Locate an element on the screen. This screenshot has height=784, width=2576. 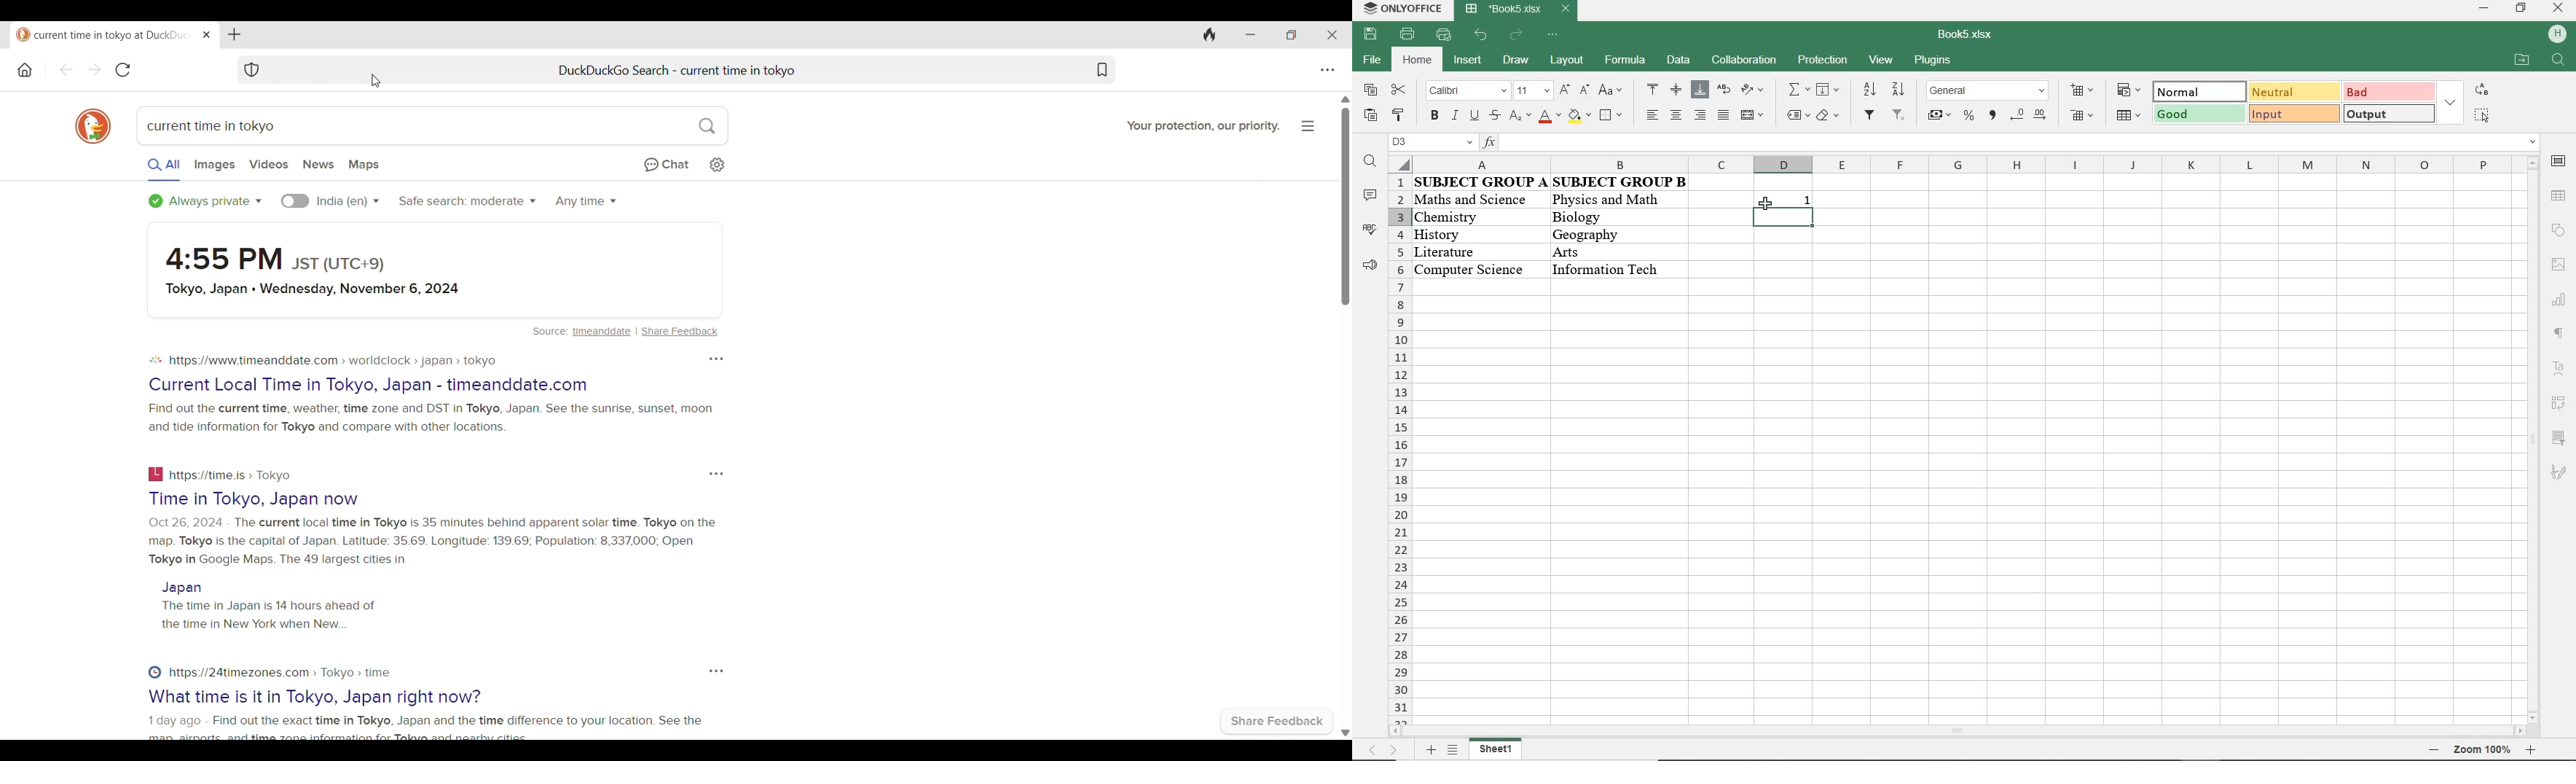
previous is located at coordinates (1367, 752).